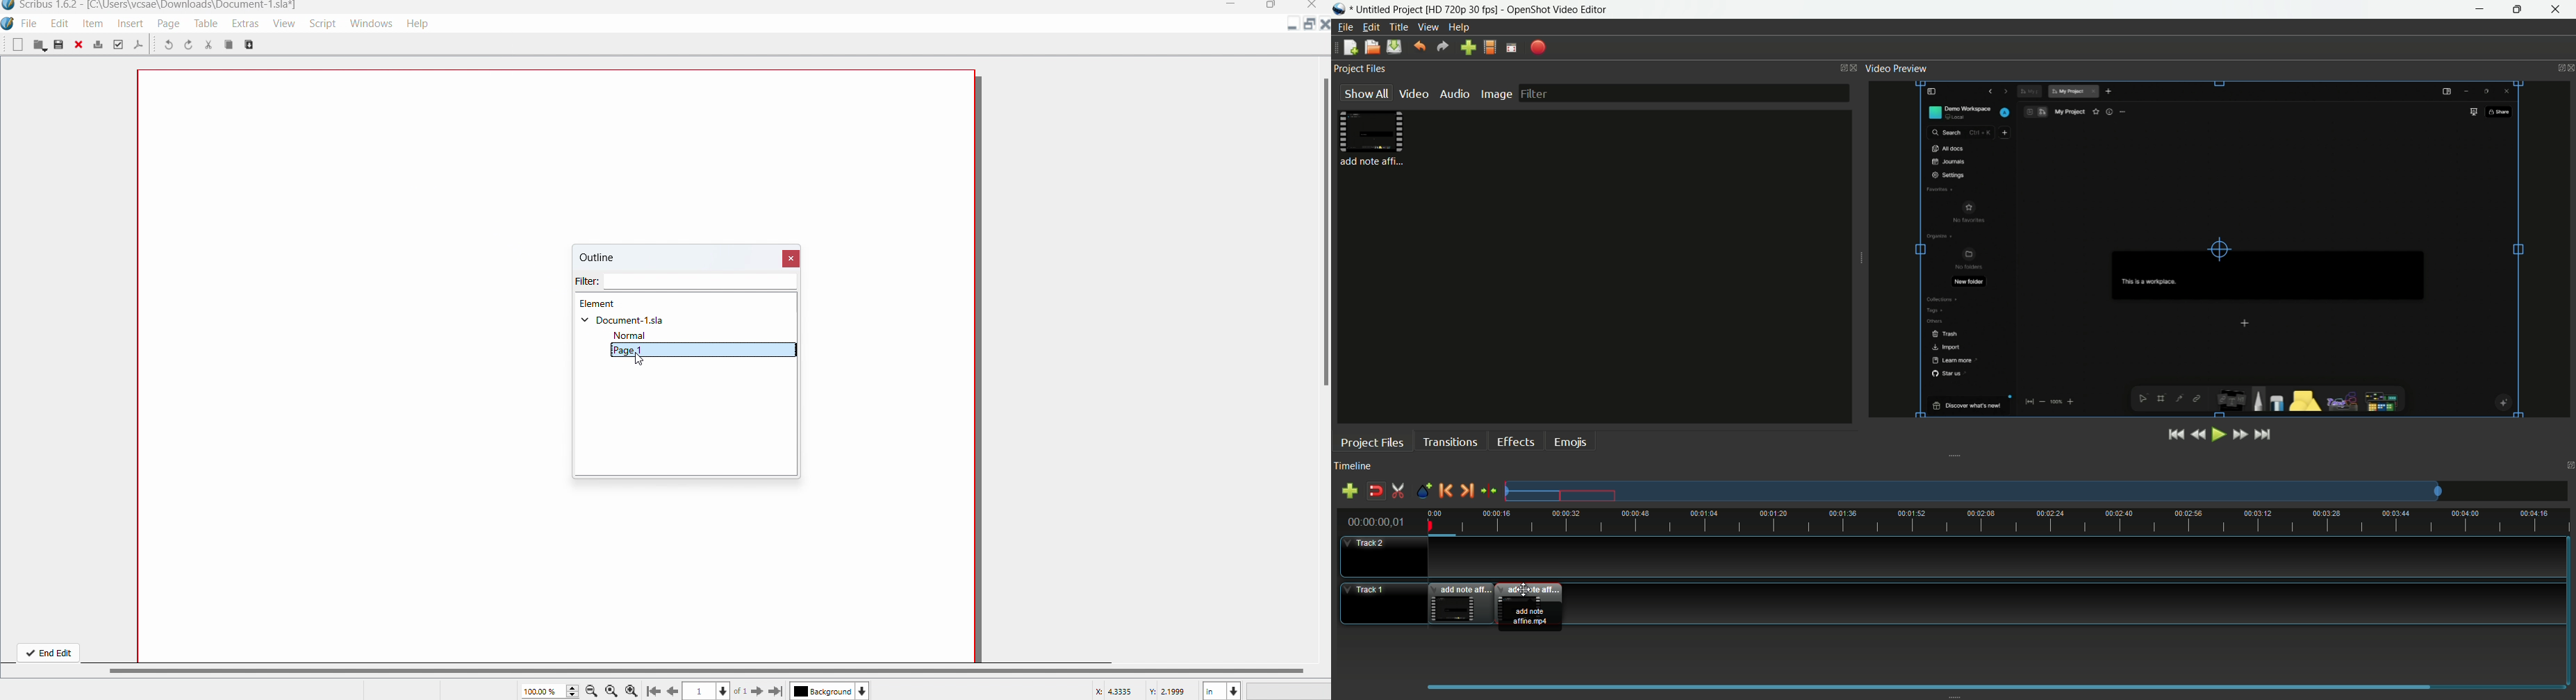 Image resolution: width=2576 pixels, height=700 pixels. What do you see at coordinates (821, 692) in the screenshot?
I see `background` at bounding box center [821, 692].